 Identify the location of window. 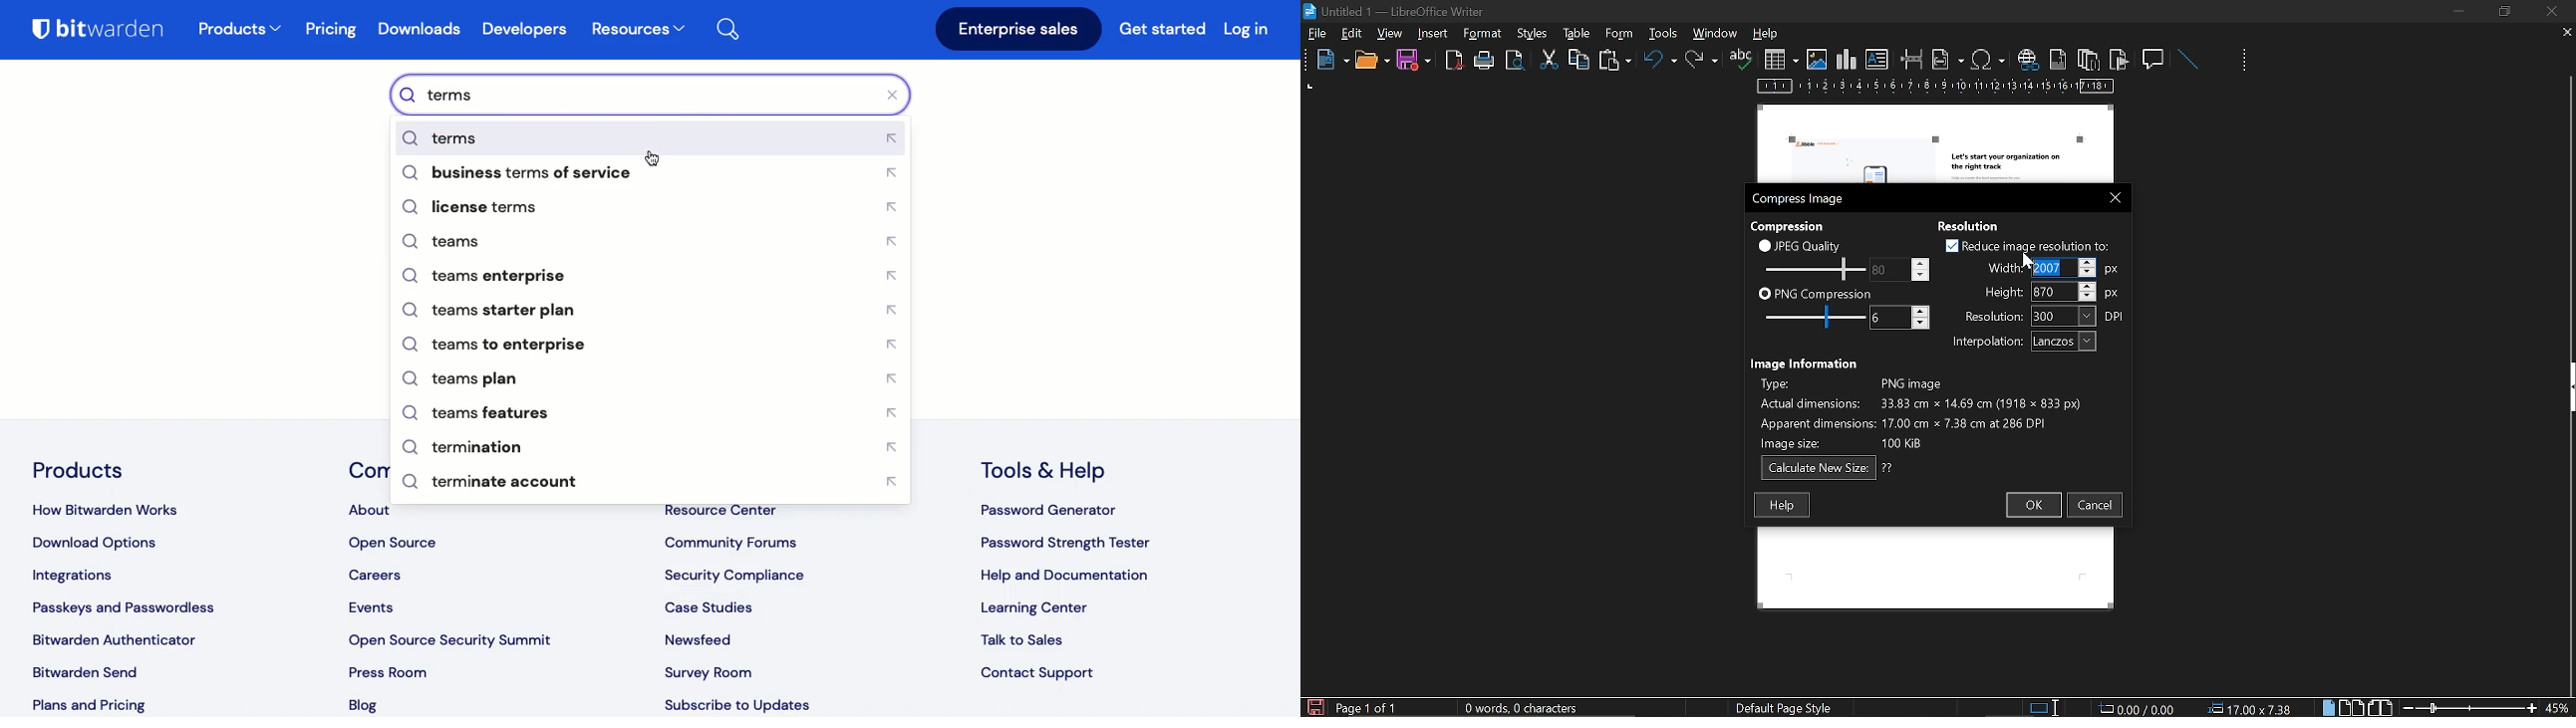
(1716, 33).